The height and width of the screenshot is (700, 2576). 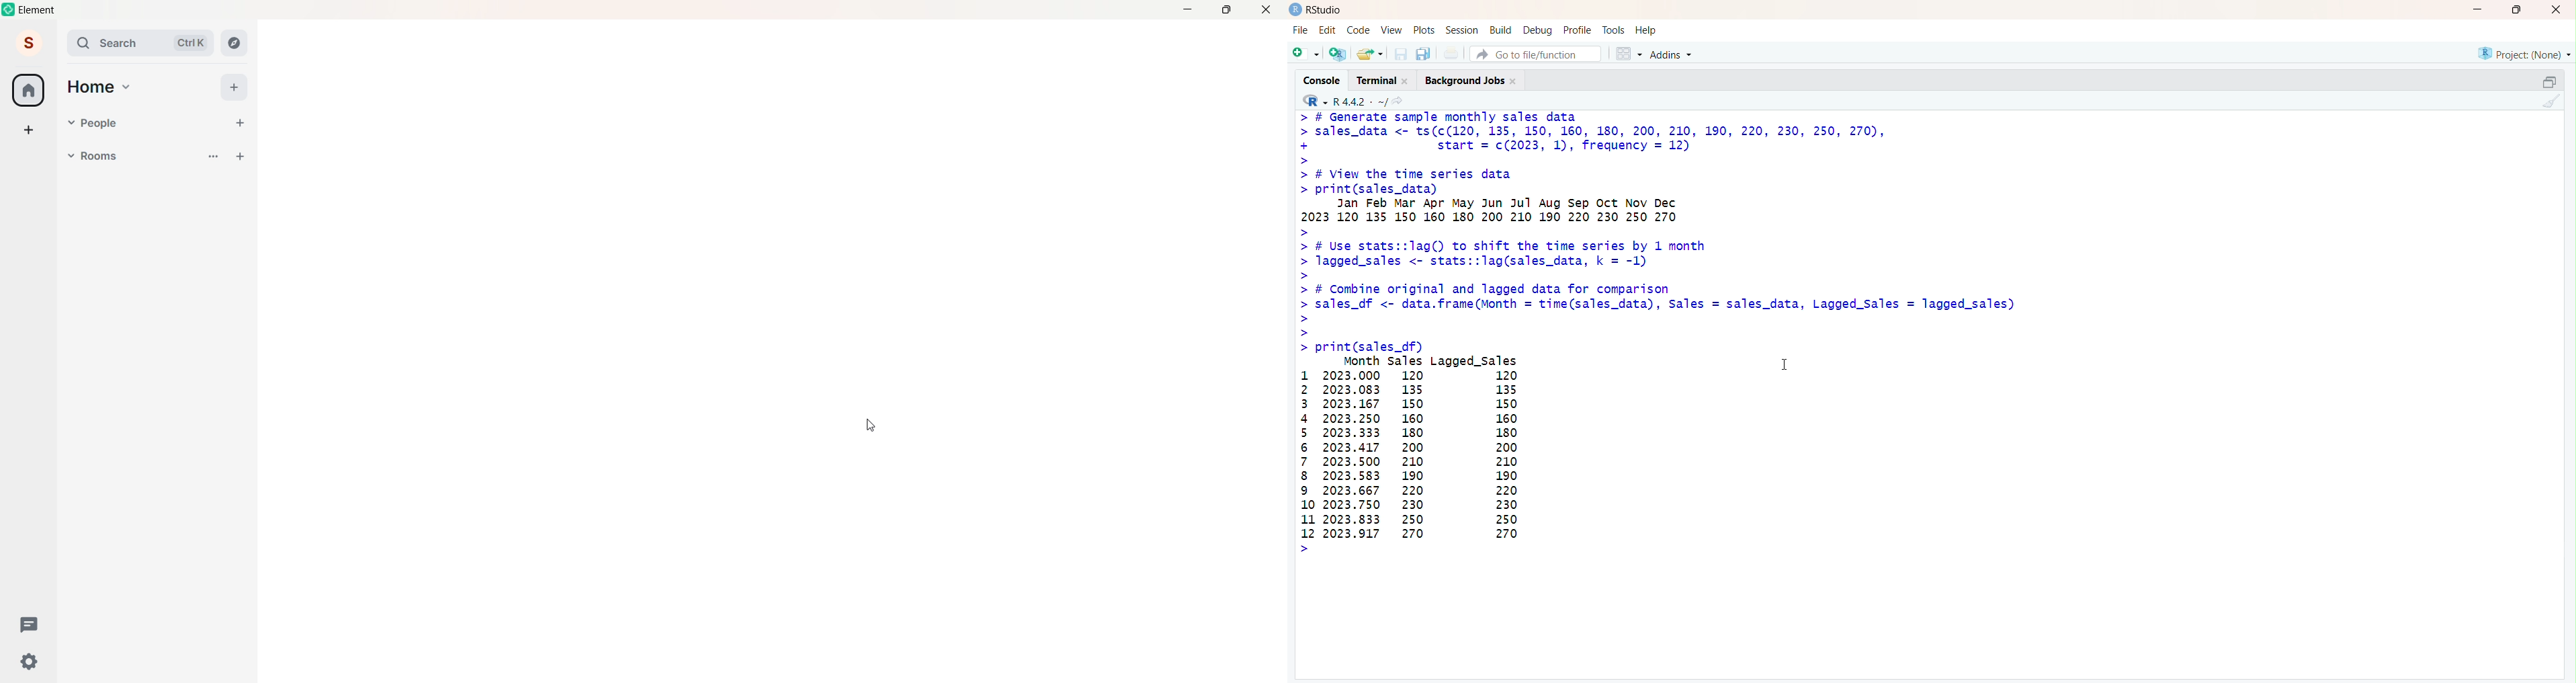 What do you see at coordinates (2516, 9) in the screenshot?
I see `maximize` at bounding box center [2516, 9].